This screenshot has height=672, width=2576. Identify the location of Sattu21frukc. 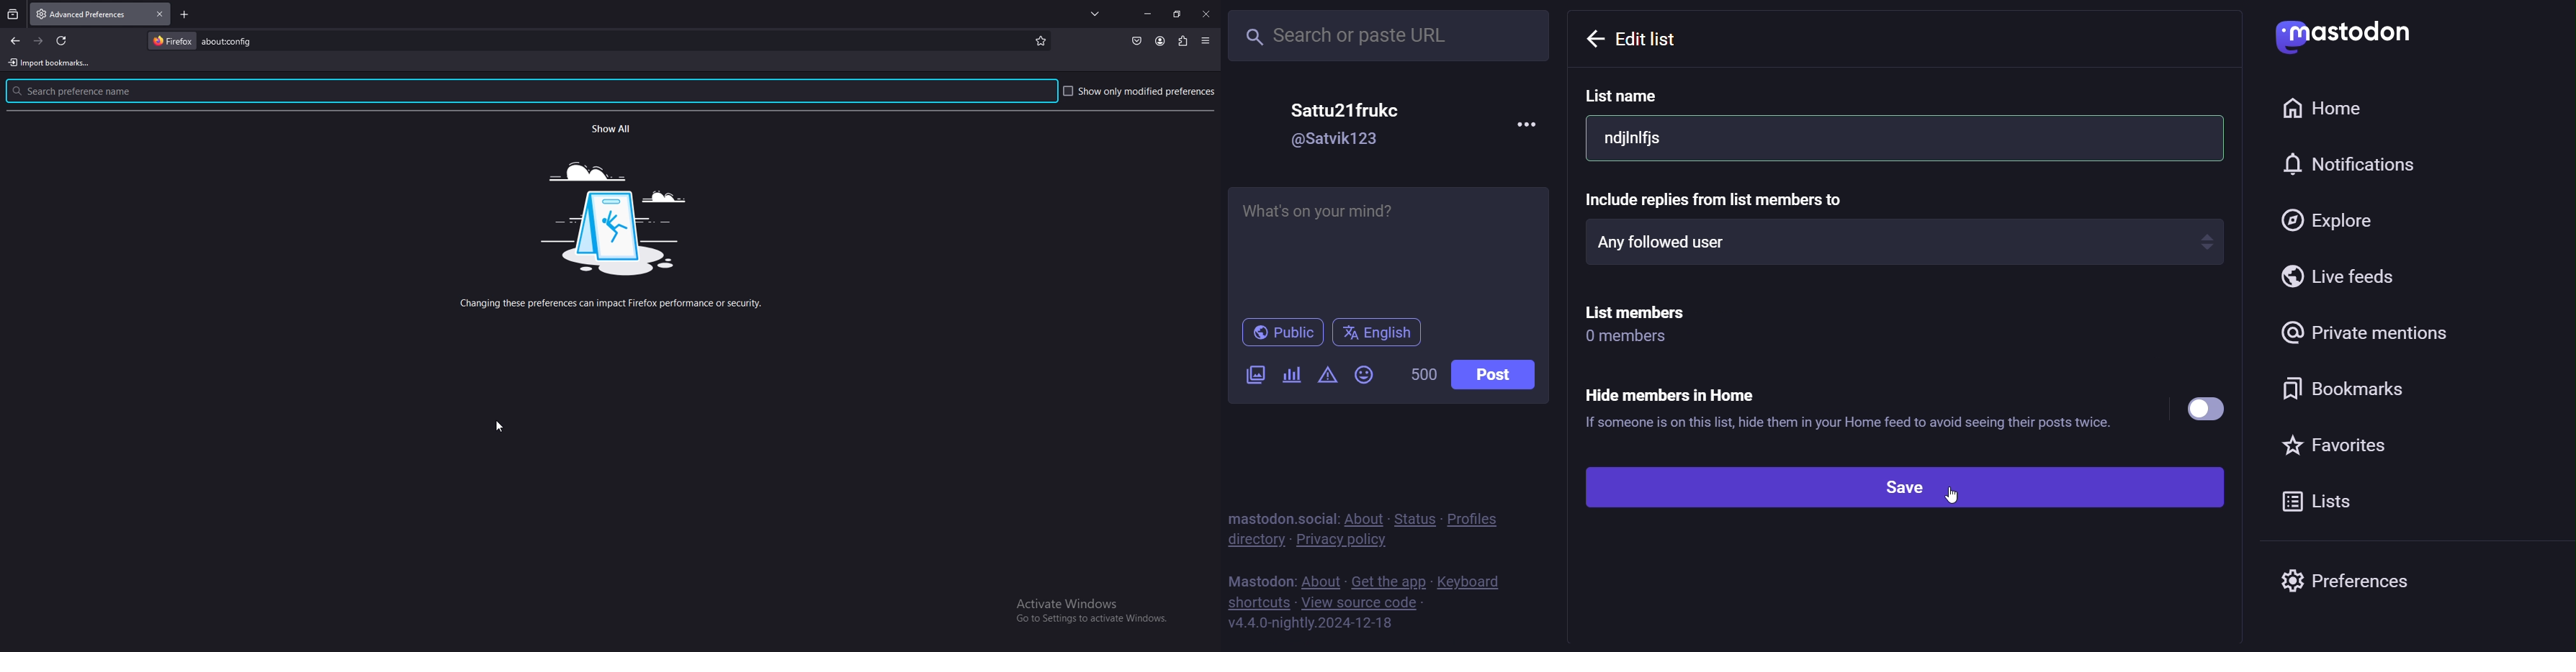
(1354, 109).